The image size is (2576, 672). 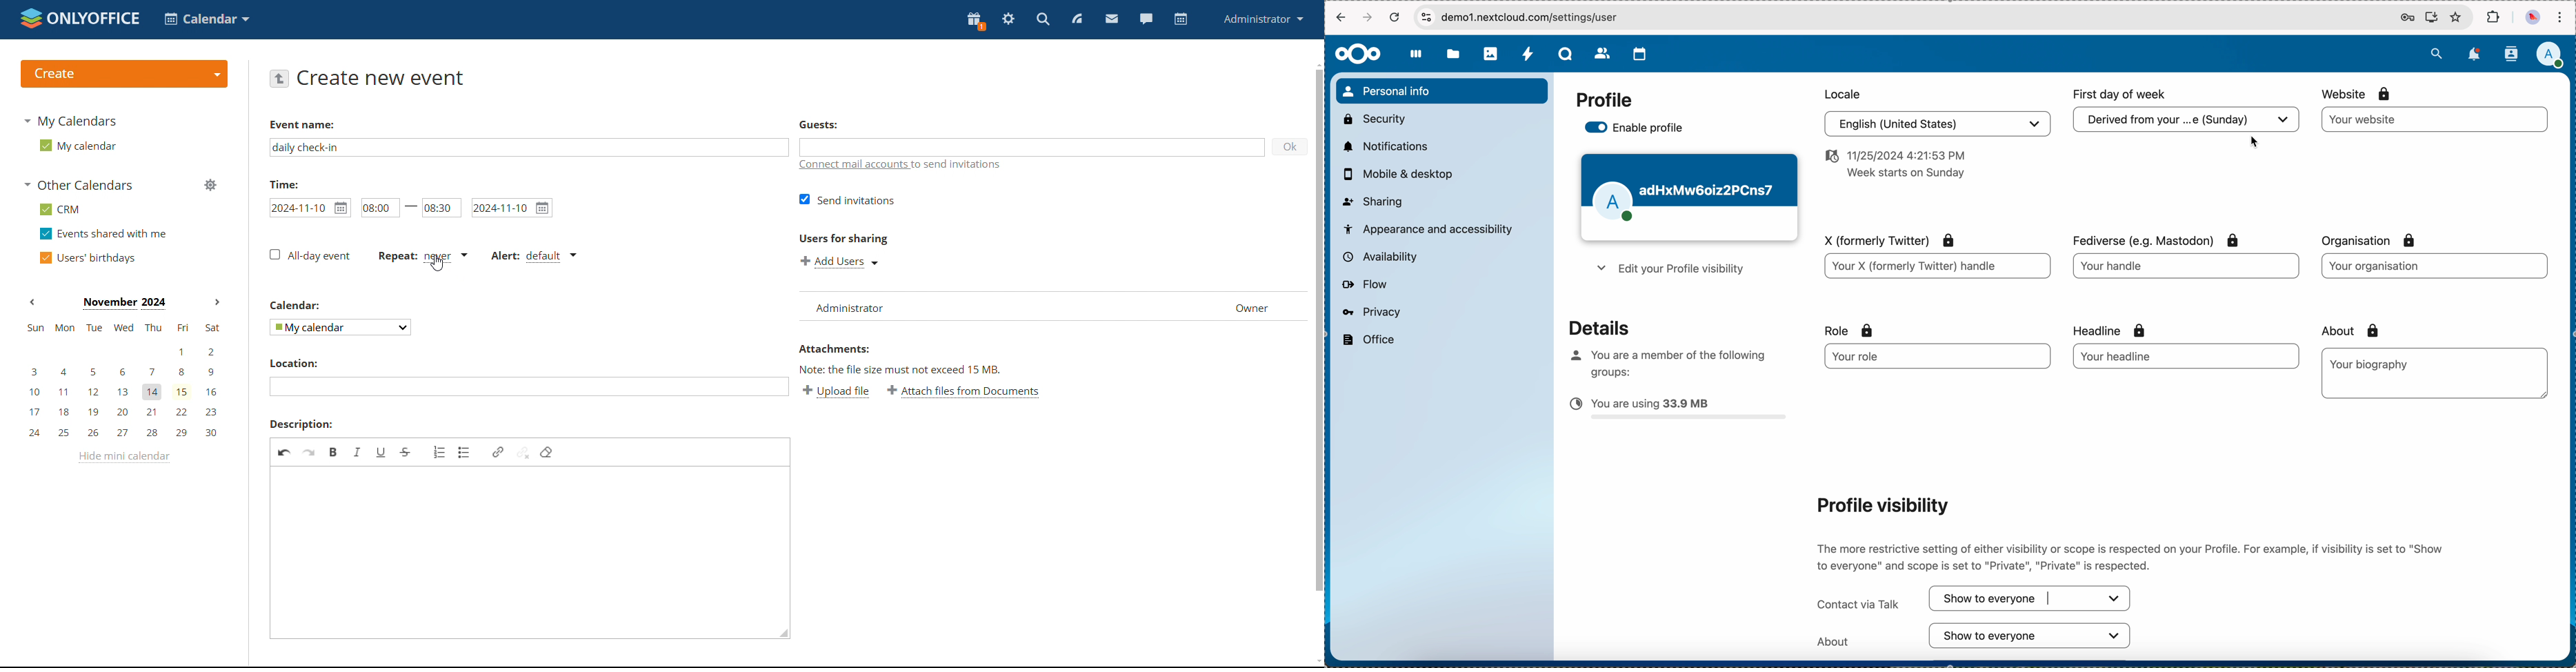 I want to click on date and hour, so click(x=1893, y=167).